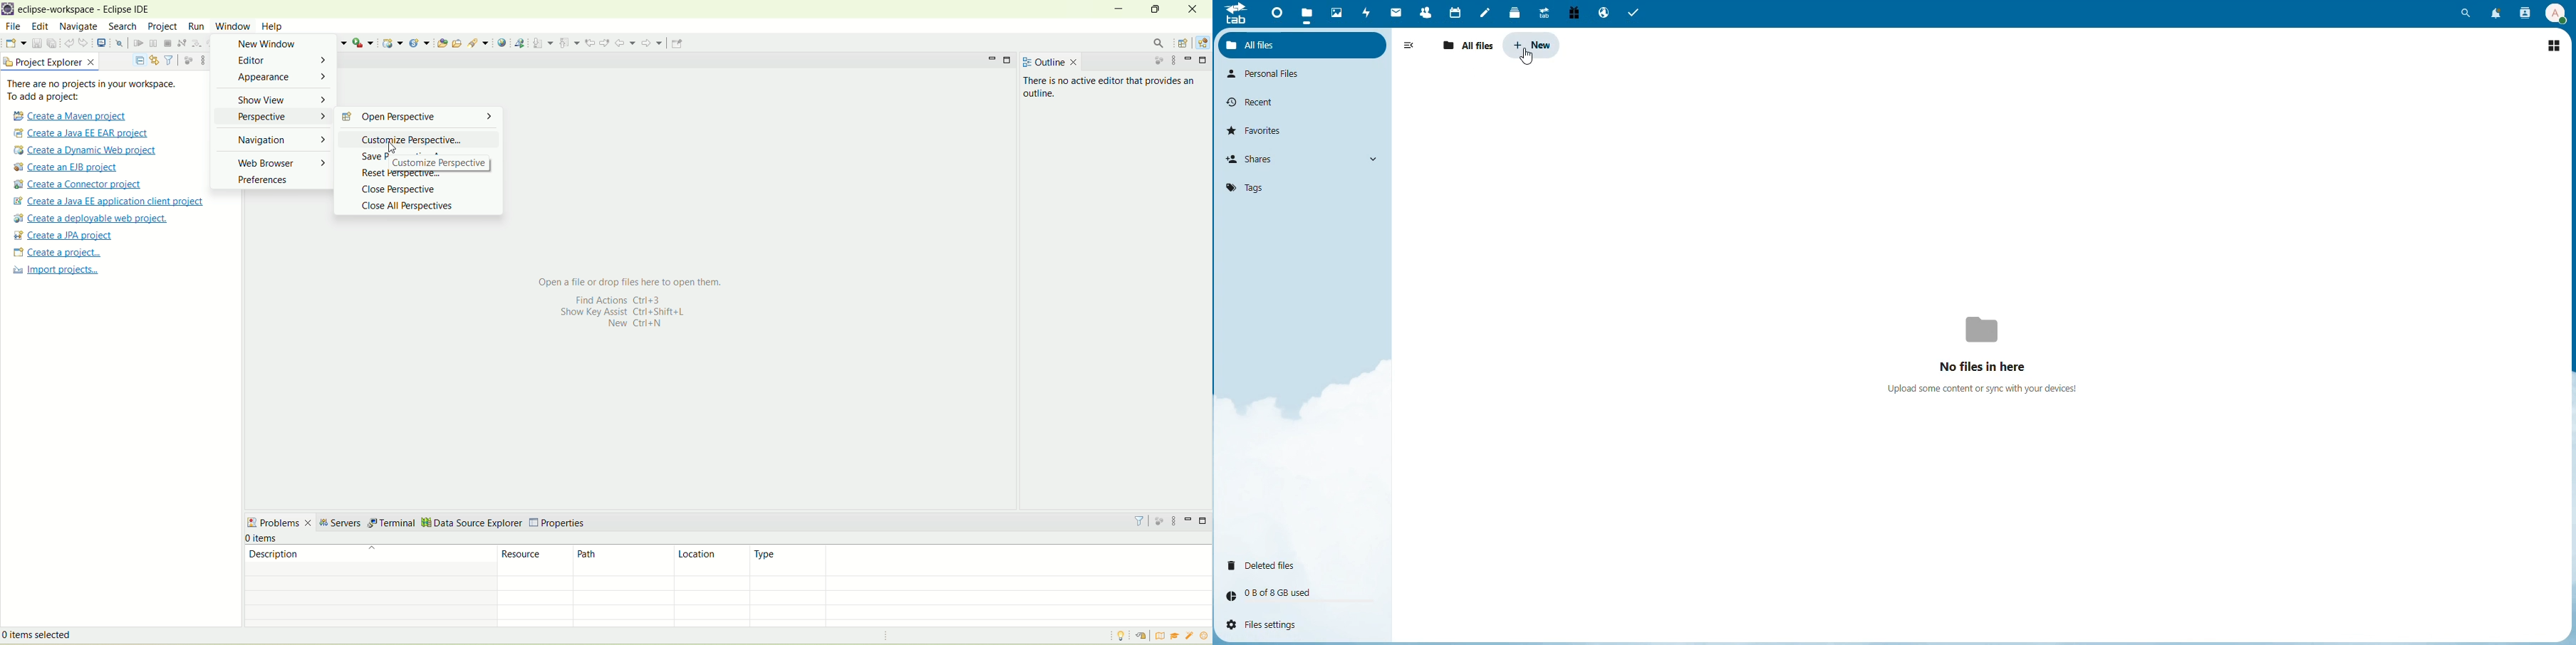 This screenshot has width=2576, height=672. Describe the element at coordinates (1139, 520) in the screenshot. I see `filter` at that location.